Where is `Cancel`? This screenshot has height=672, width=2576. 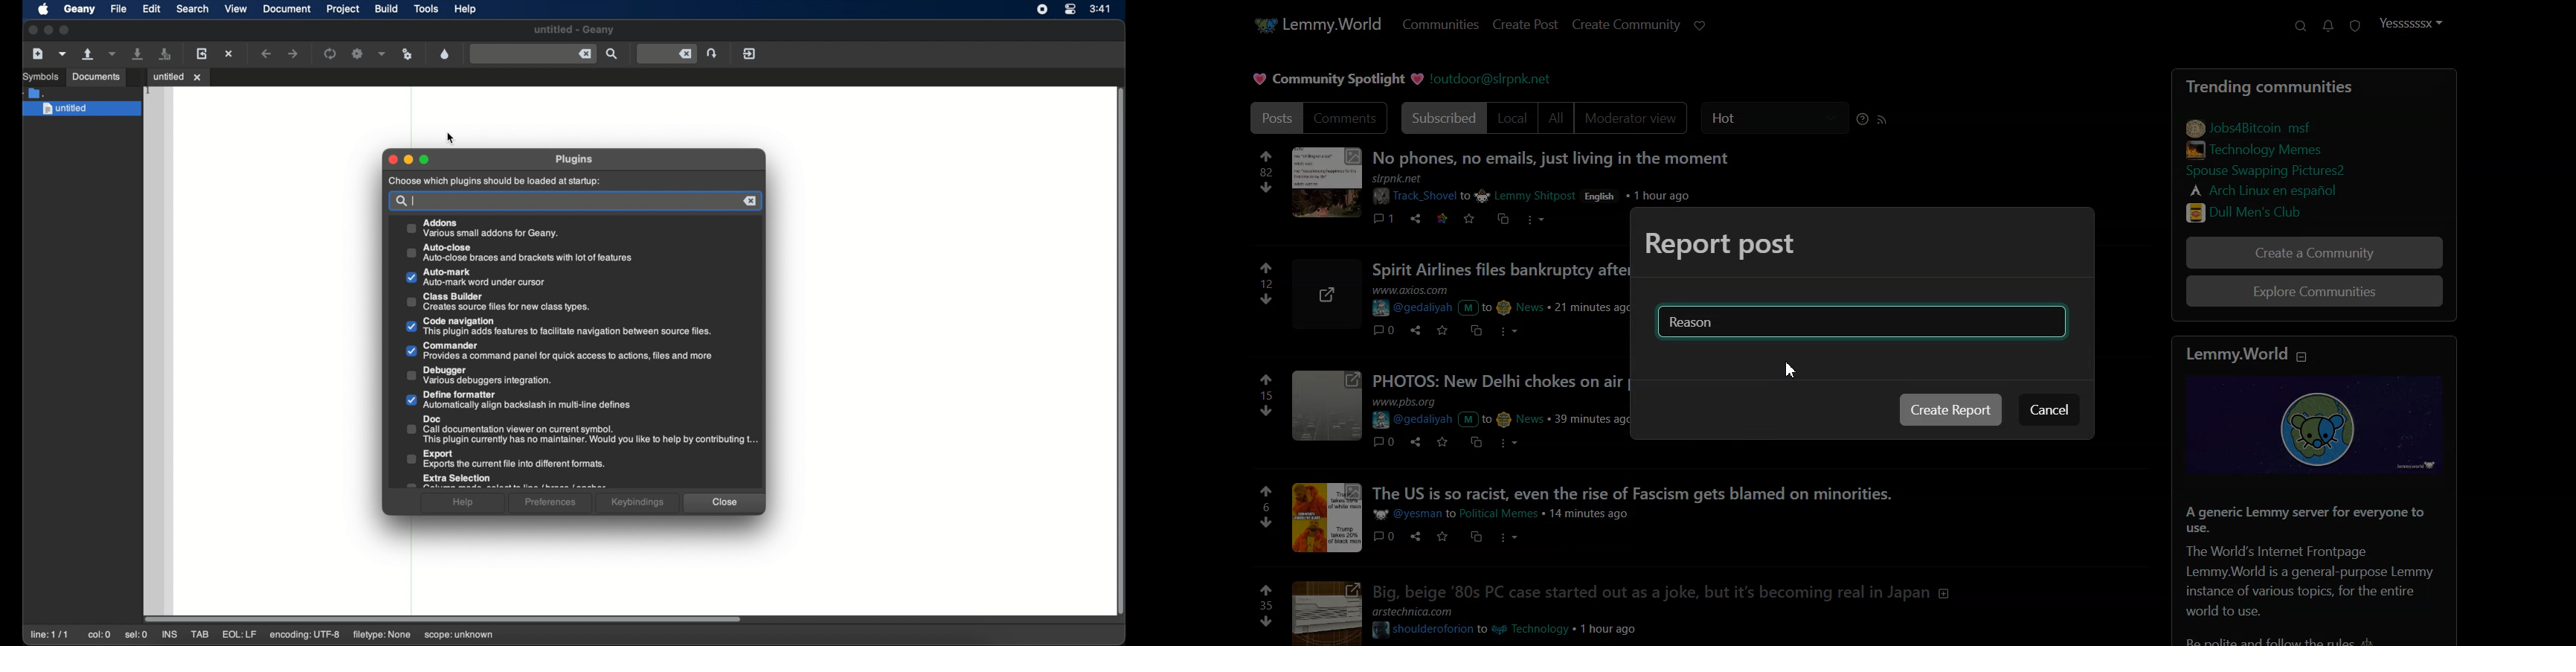
Cancel is located at coordinates (2048, 409).